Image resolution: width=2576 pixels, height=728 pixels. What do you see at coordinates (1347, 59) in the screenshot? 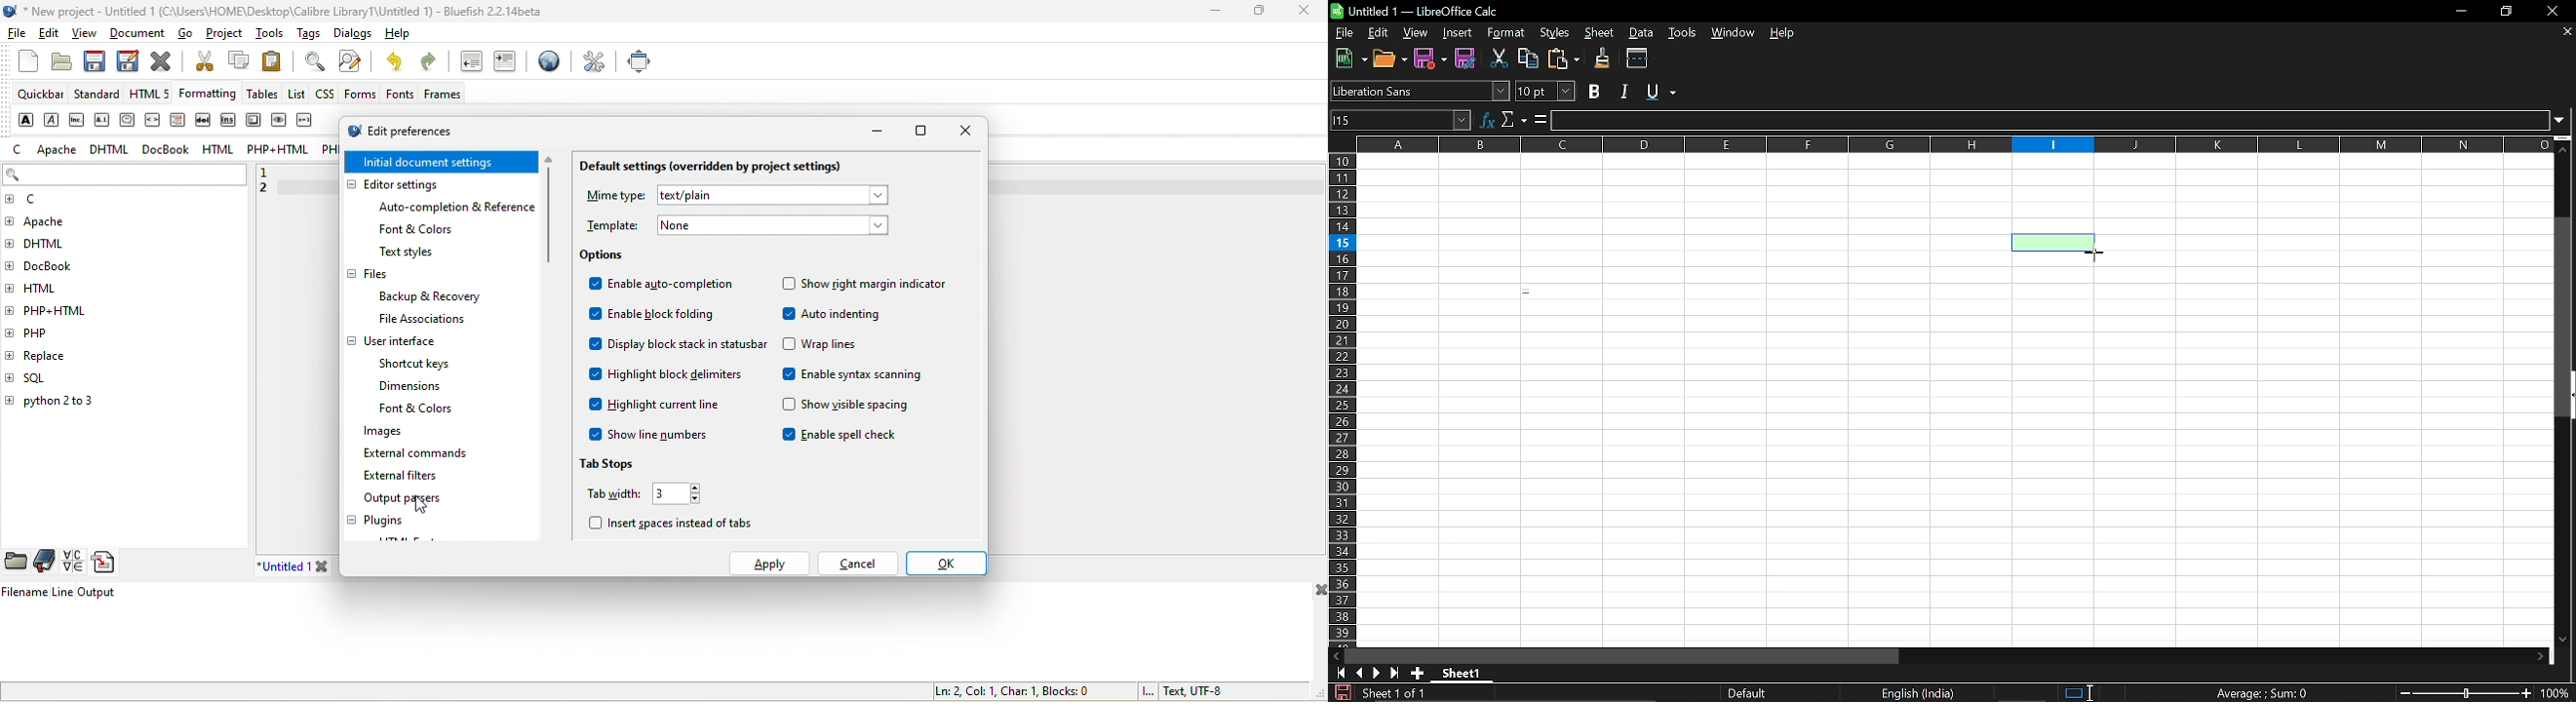
I see `New` at bounding box center [1347, 59].